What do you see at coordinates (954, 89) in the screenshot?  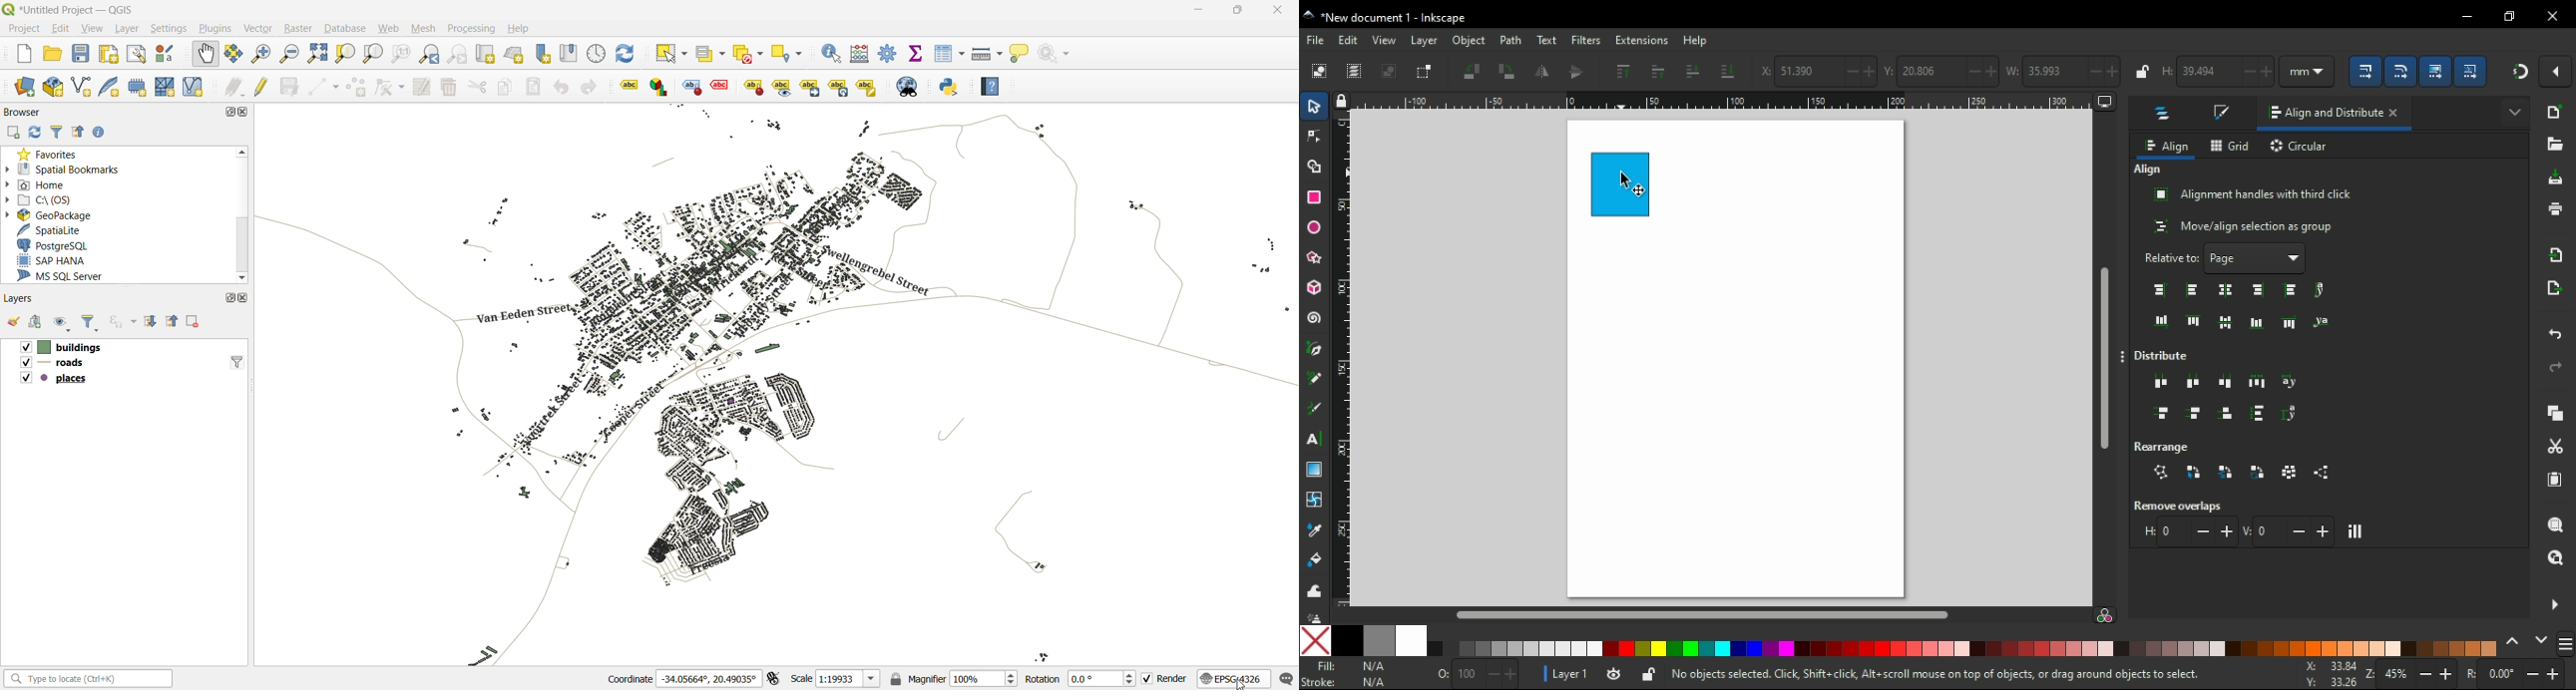 I see `python` at bounding box center [954, 89].